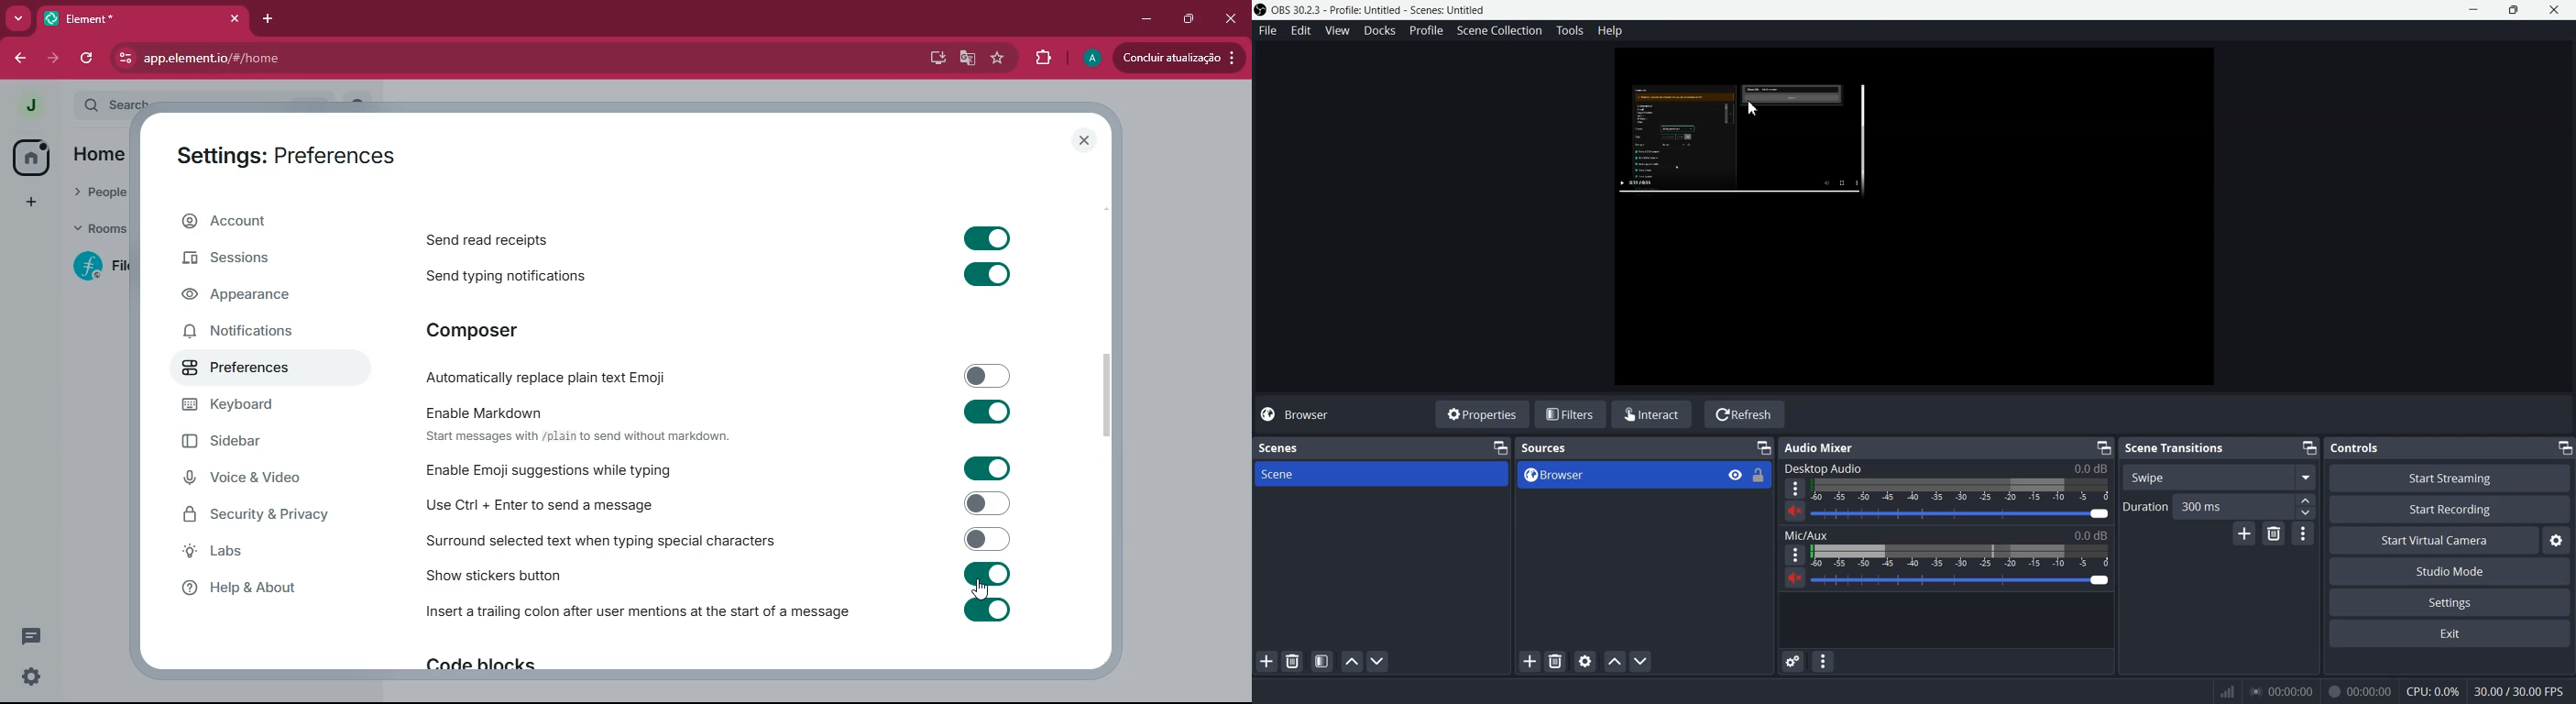 Image resolution: width=2576 pixels, height=728 pixels. I want to click on Surround selected text when typing special characters, so click(717, 540).